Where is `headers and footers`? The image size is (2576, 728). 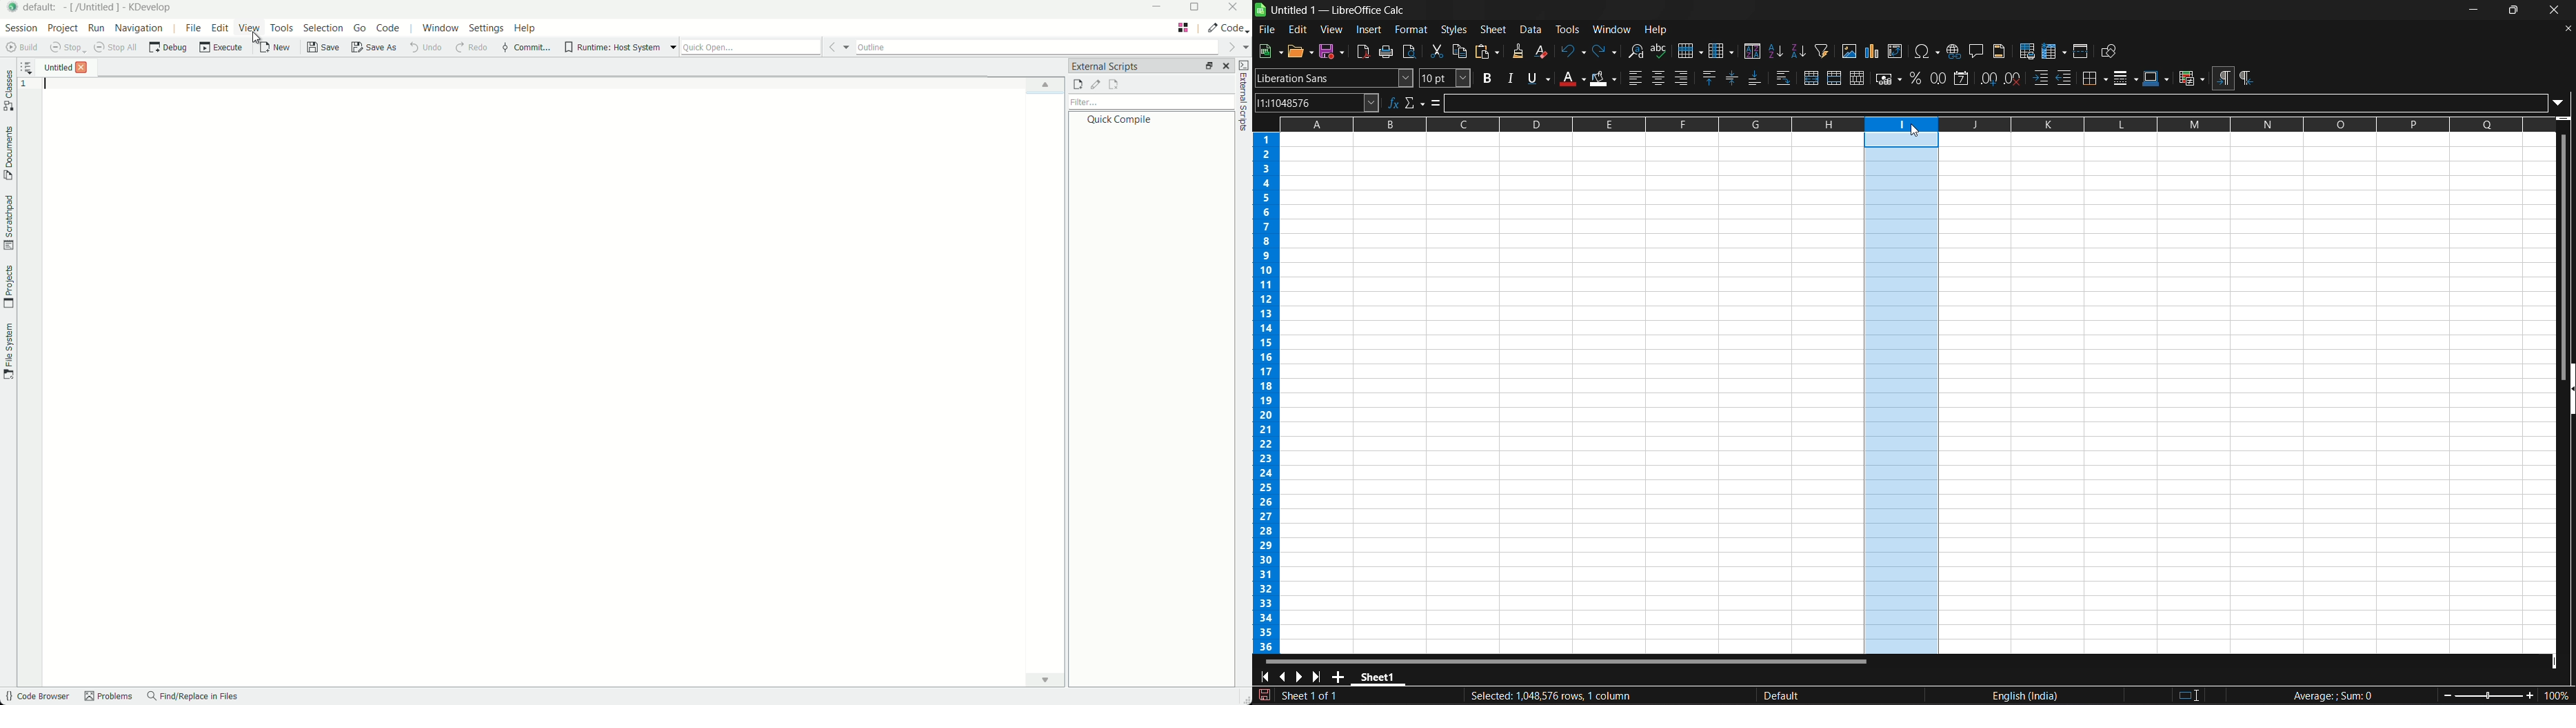 headers and footers is located at coordinates (2000, 51).